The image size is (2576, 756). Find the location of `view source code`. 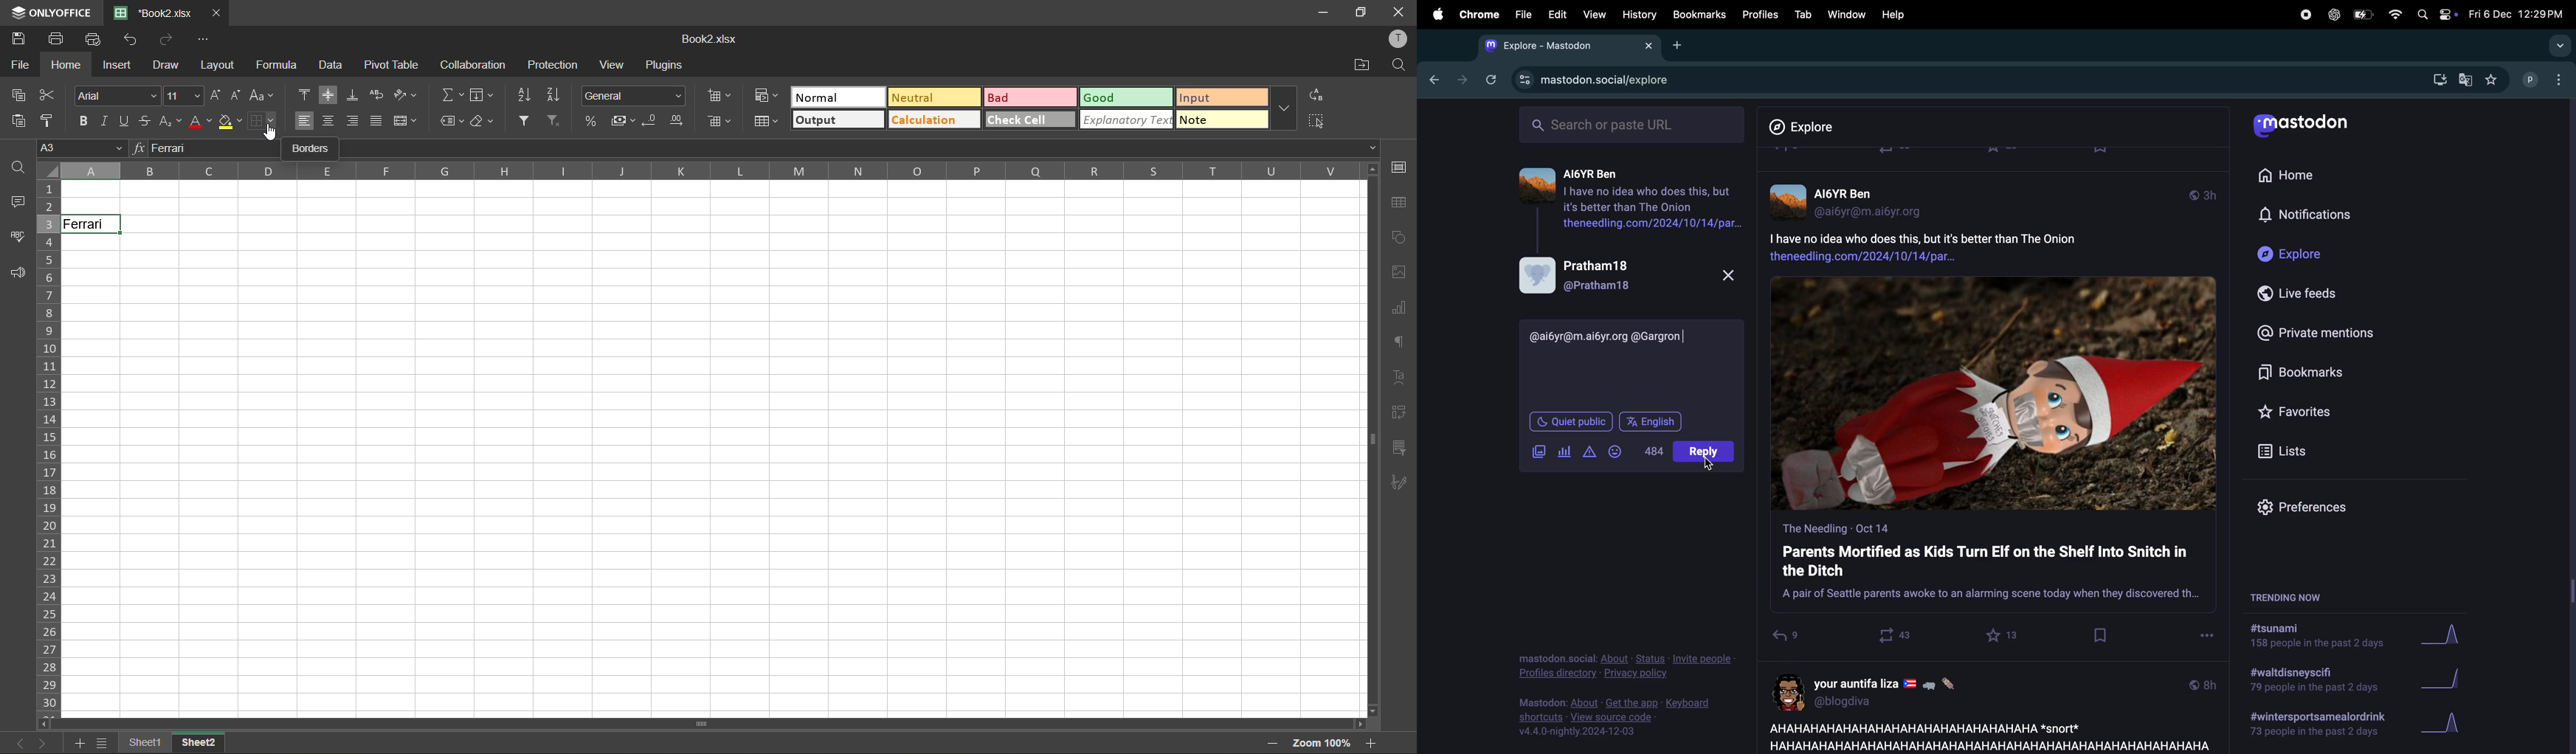

view source code is located at coordinates (1623, 717).